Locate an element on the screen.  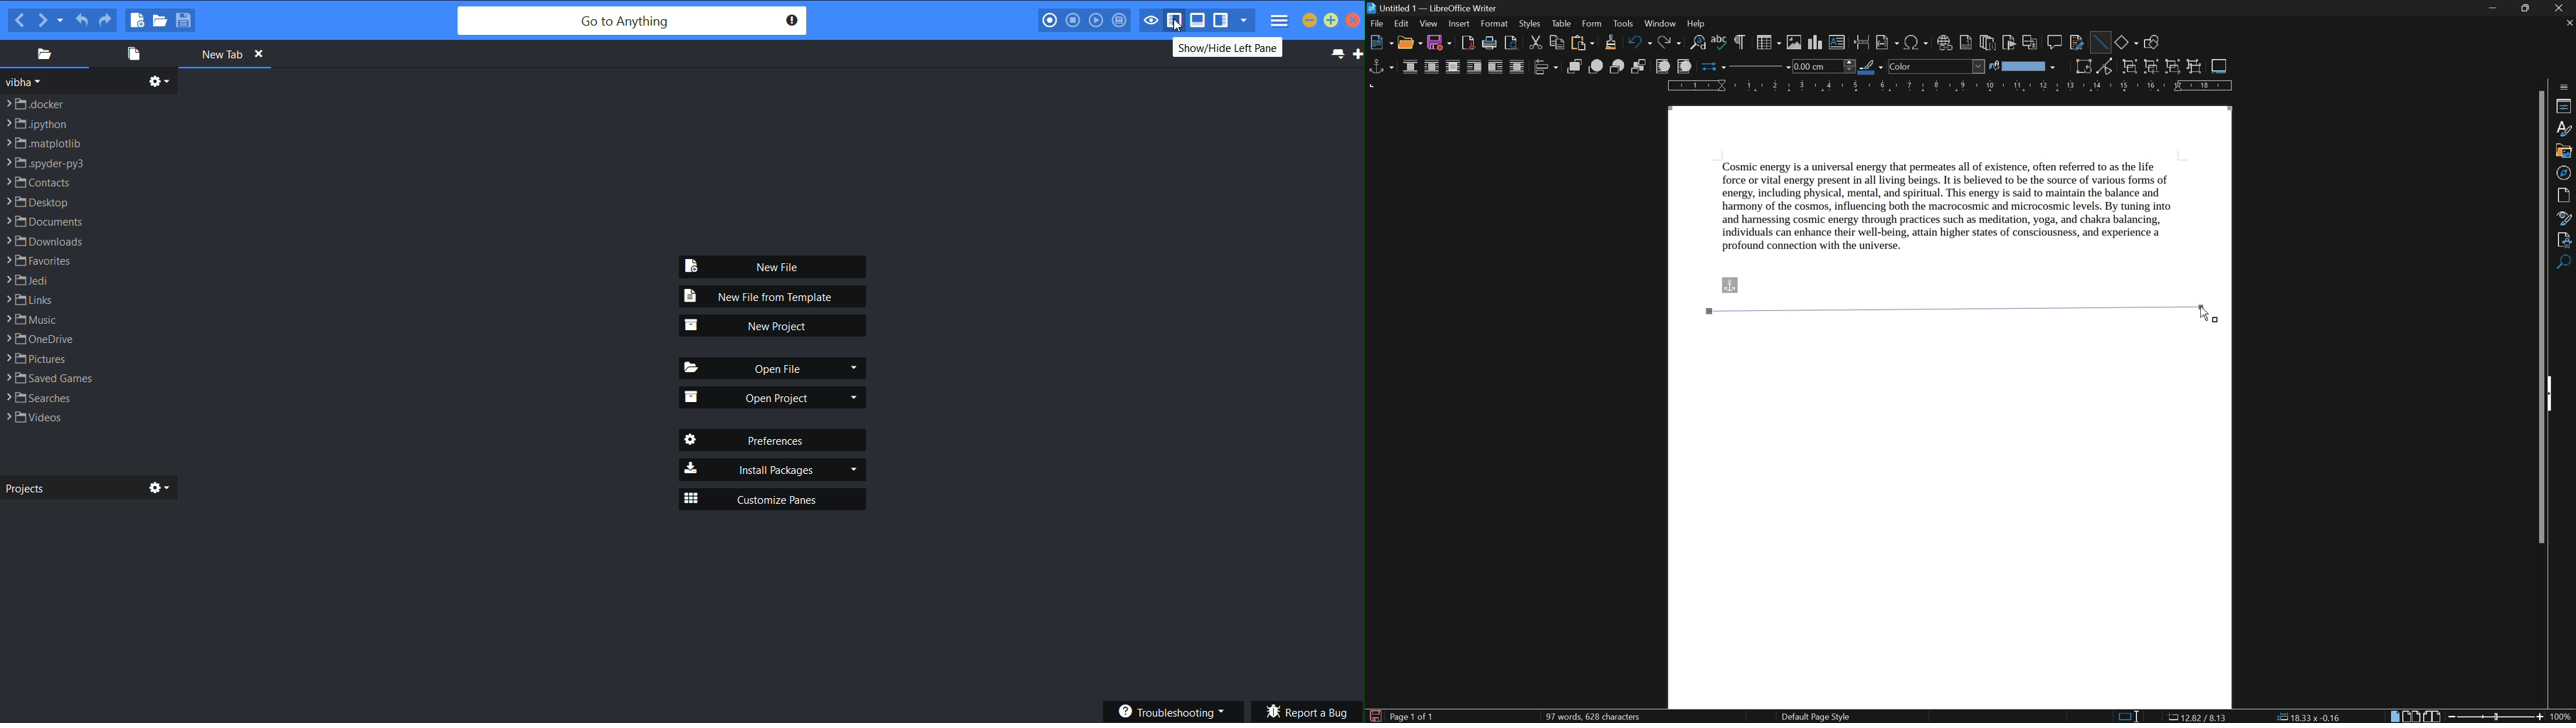
insert bookmark is located at coordinates (2012, 44).